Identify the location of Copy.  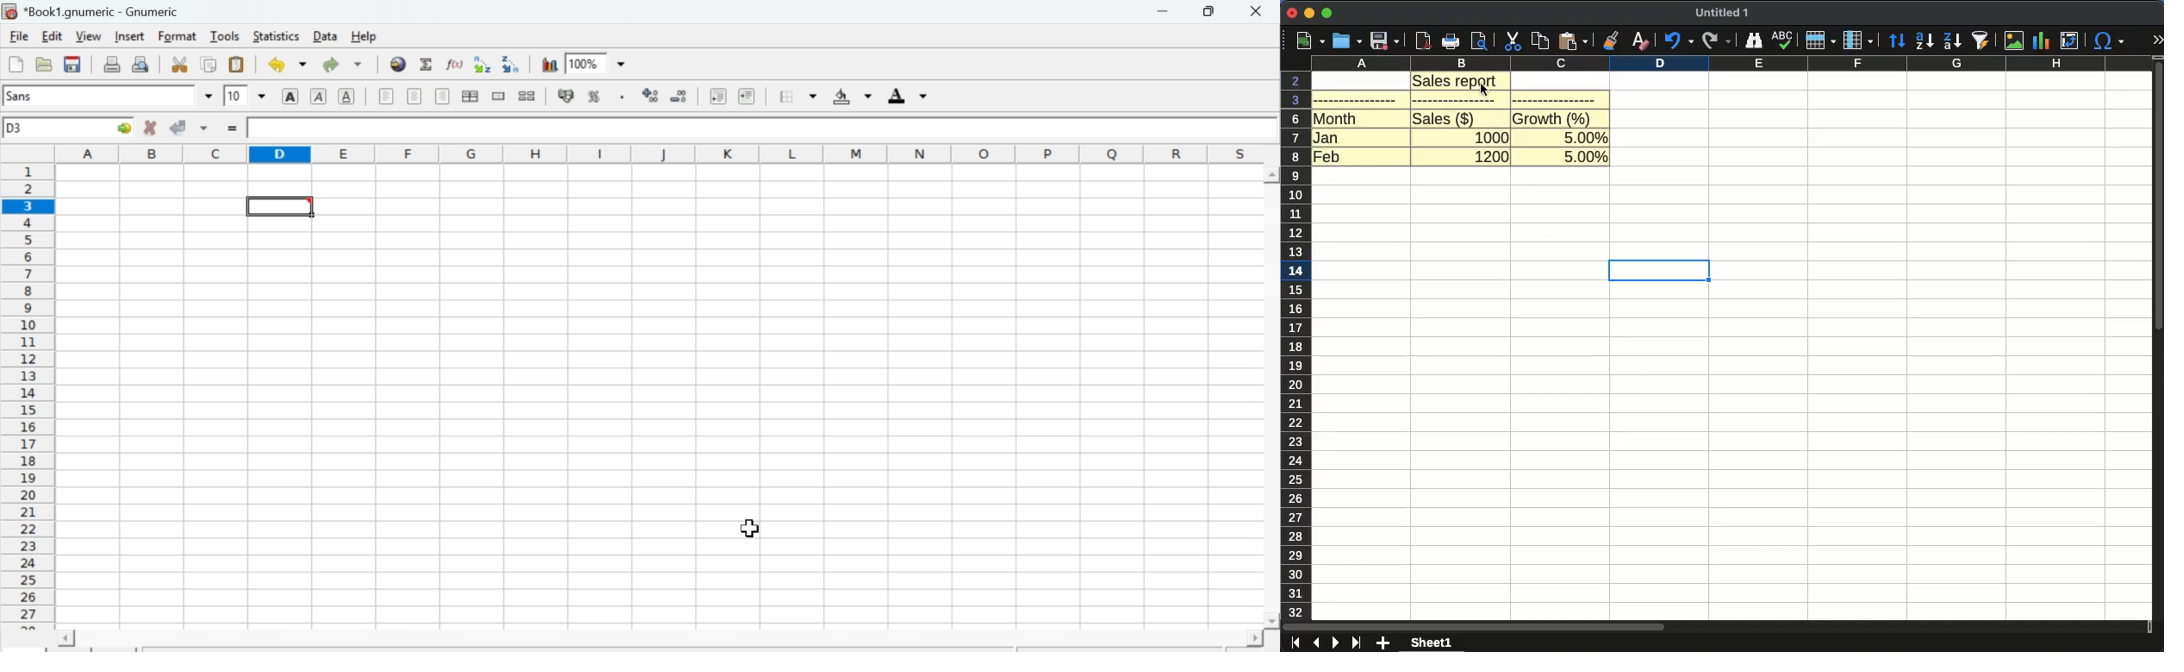
(212, 65).